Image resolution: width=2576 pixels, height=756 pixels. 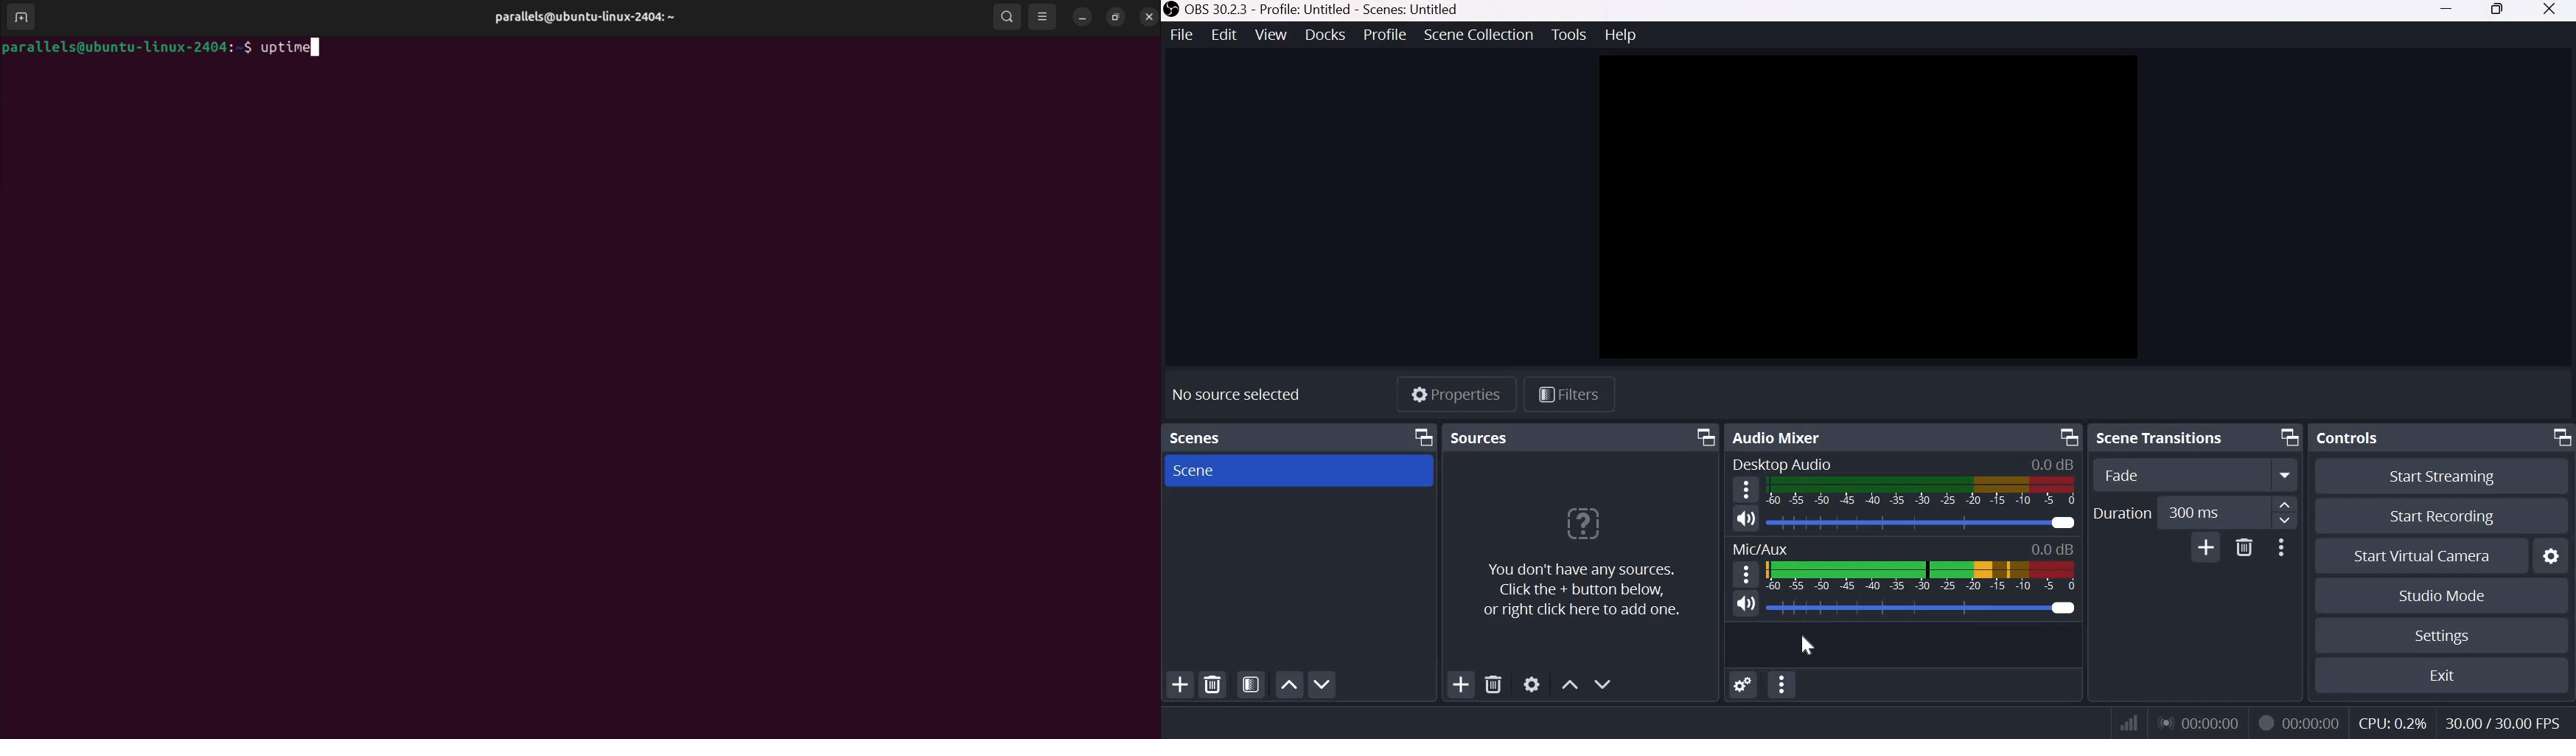 What do you see at coordinates (2266, 724) in the screenshot?
I see `Recording Status Icon` at bounding box center [2266, 724].